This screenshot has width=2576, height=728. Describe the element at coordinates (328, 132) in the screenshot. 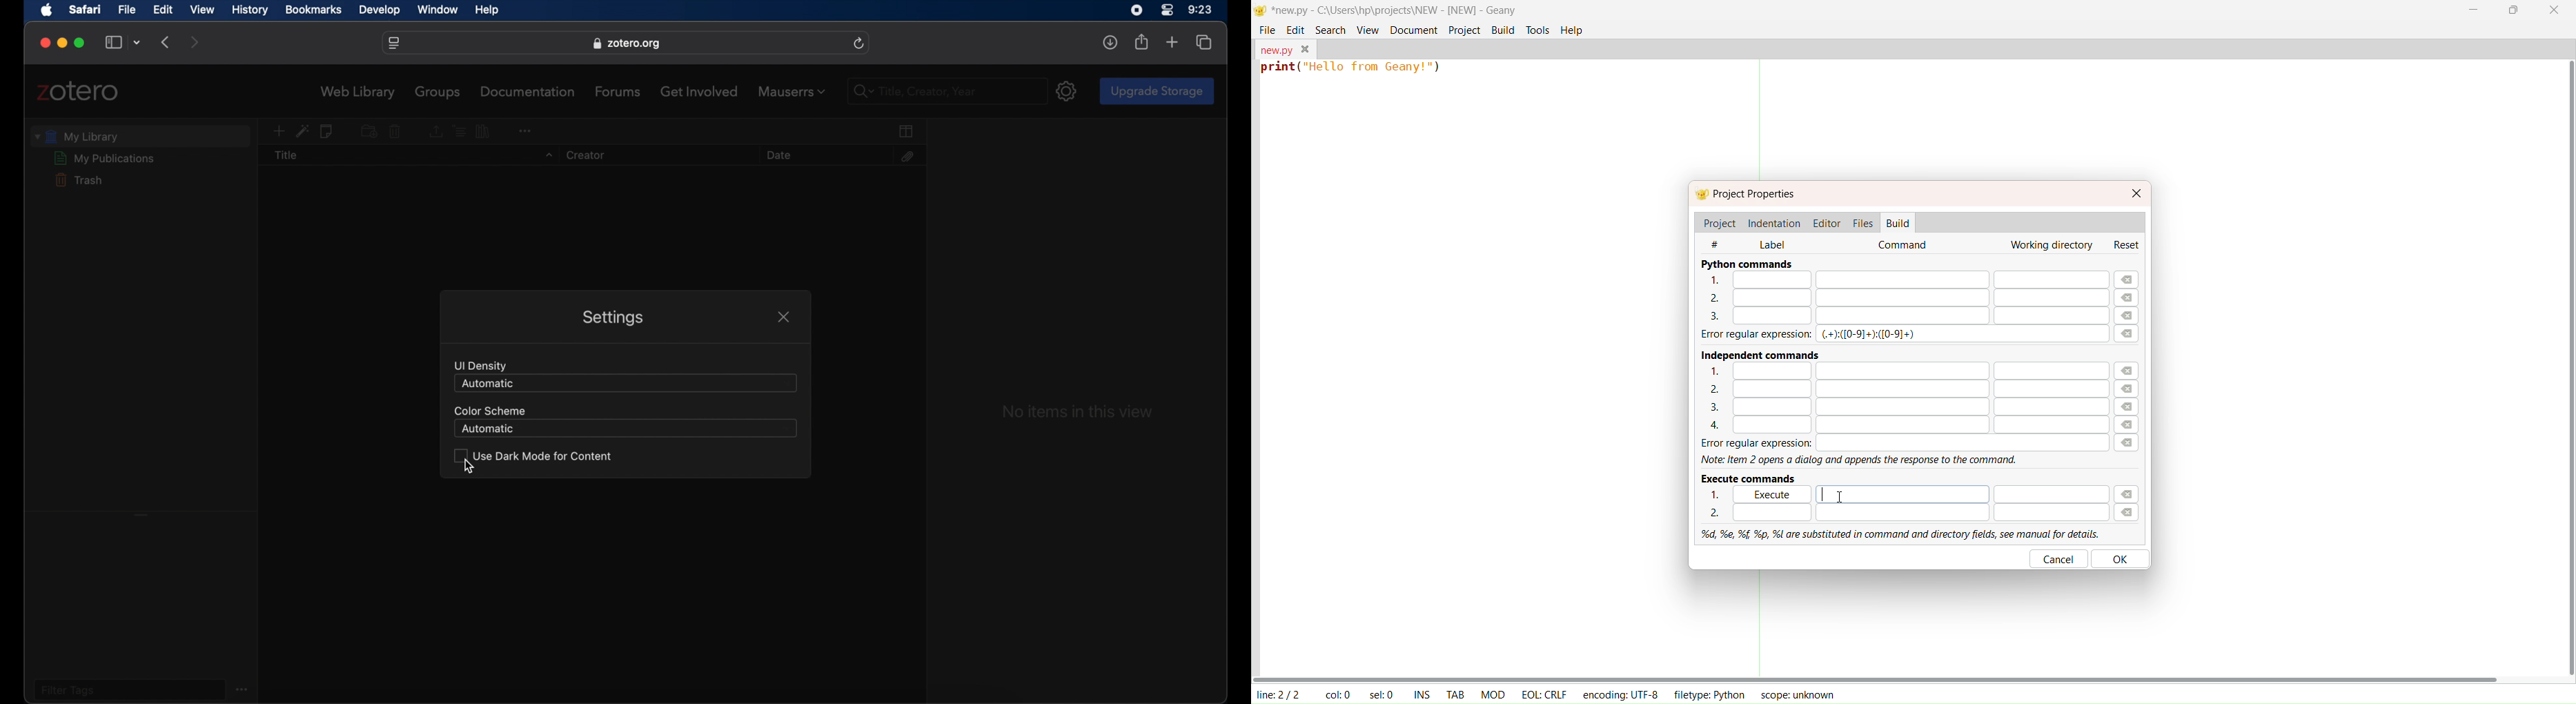

I see `new standalone note` at that location.